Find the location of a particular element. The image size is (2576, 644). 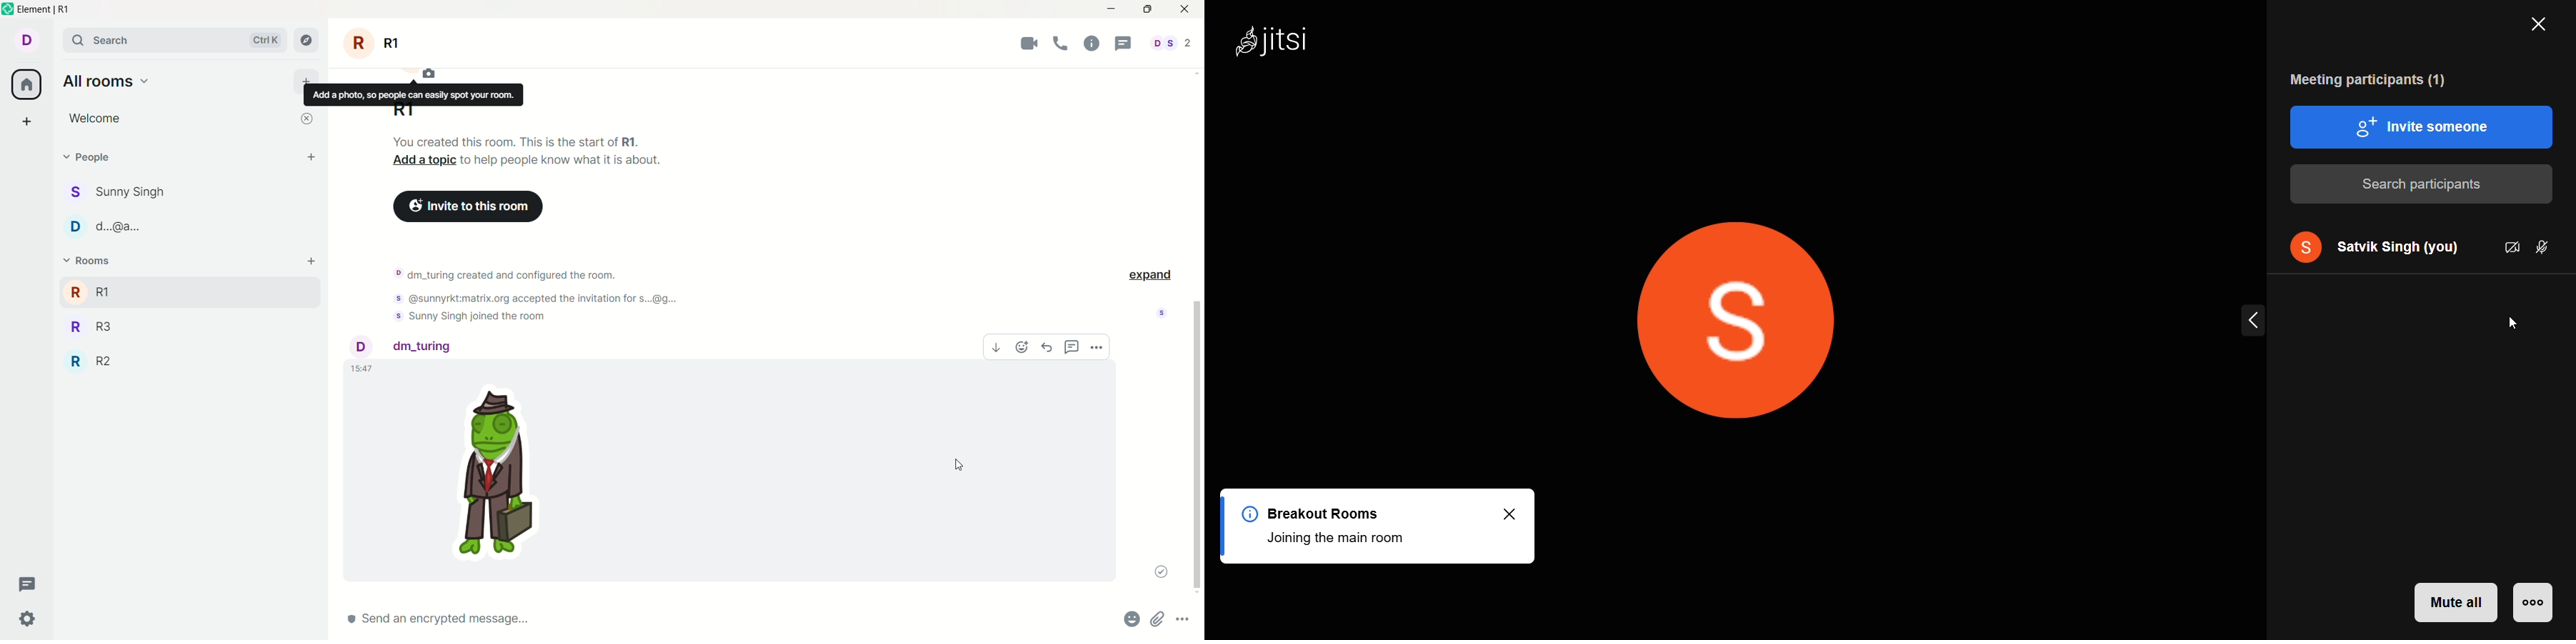

account is located at coordinates (26, 40).